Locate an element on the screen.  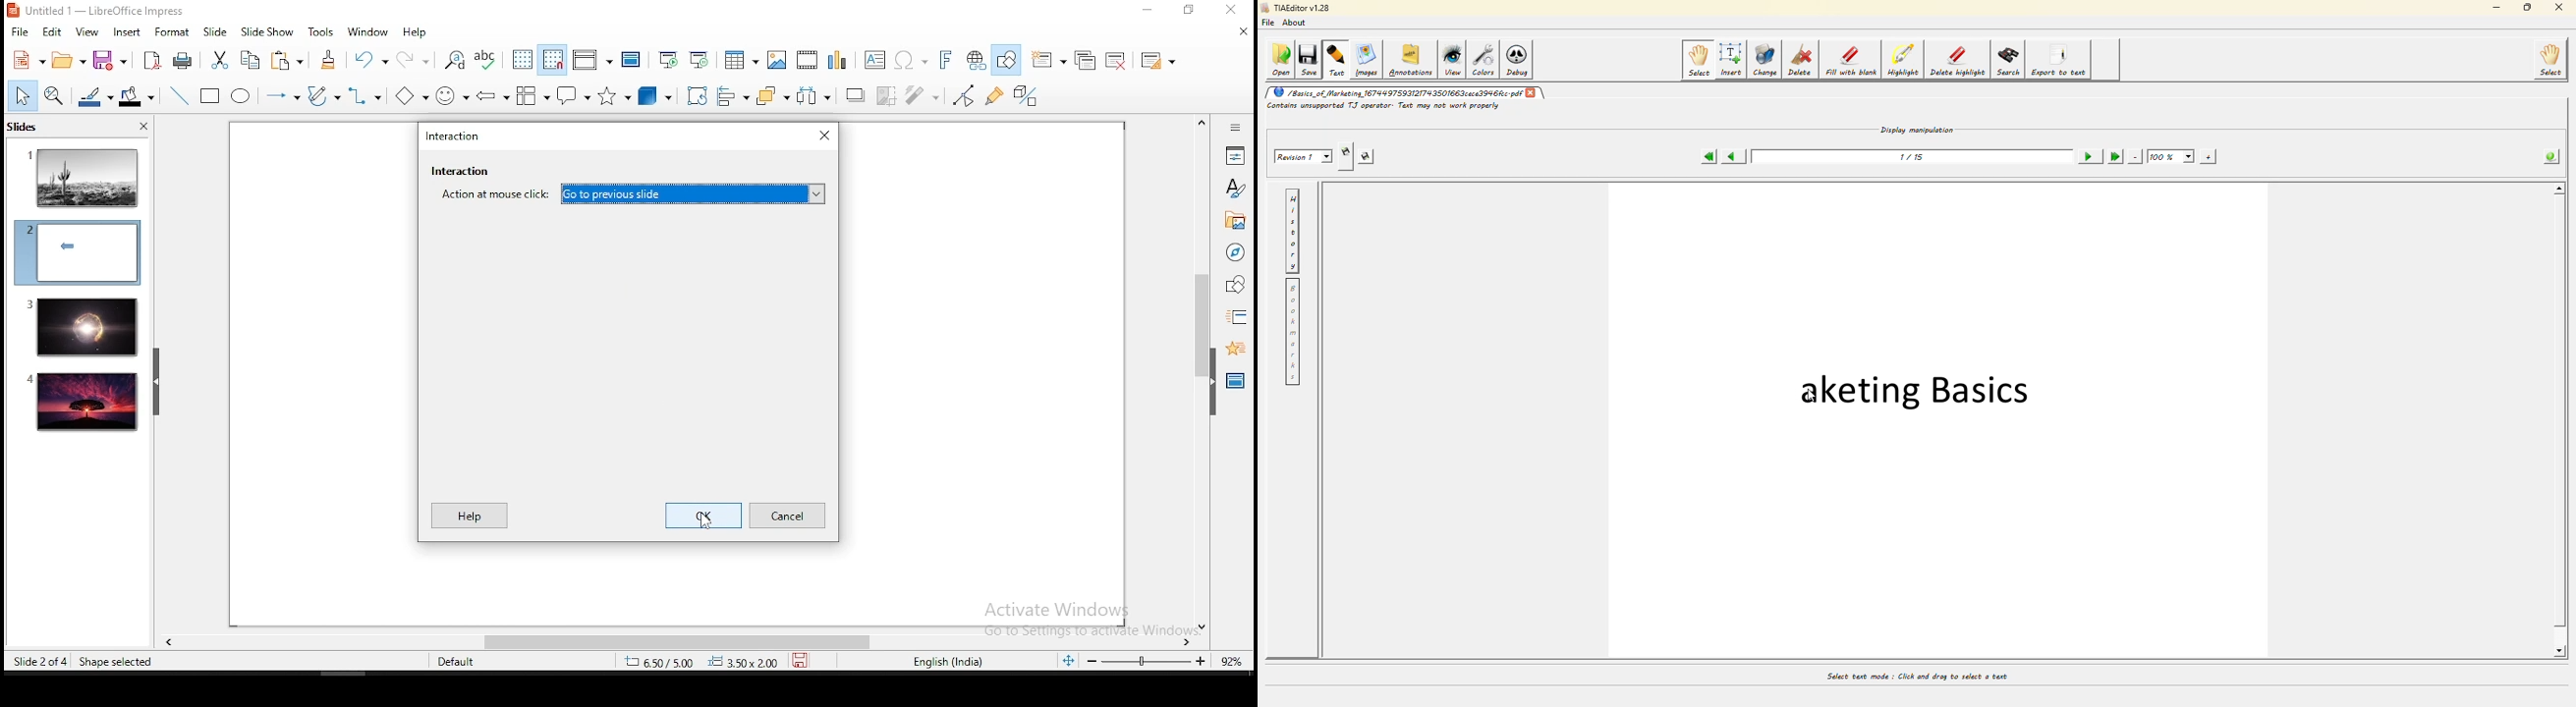
fontwork text is located at coordinates (944, 61).